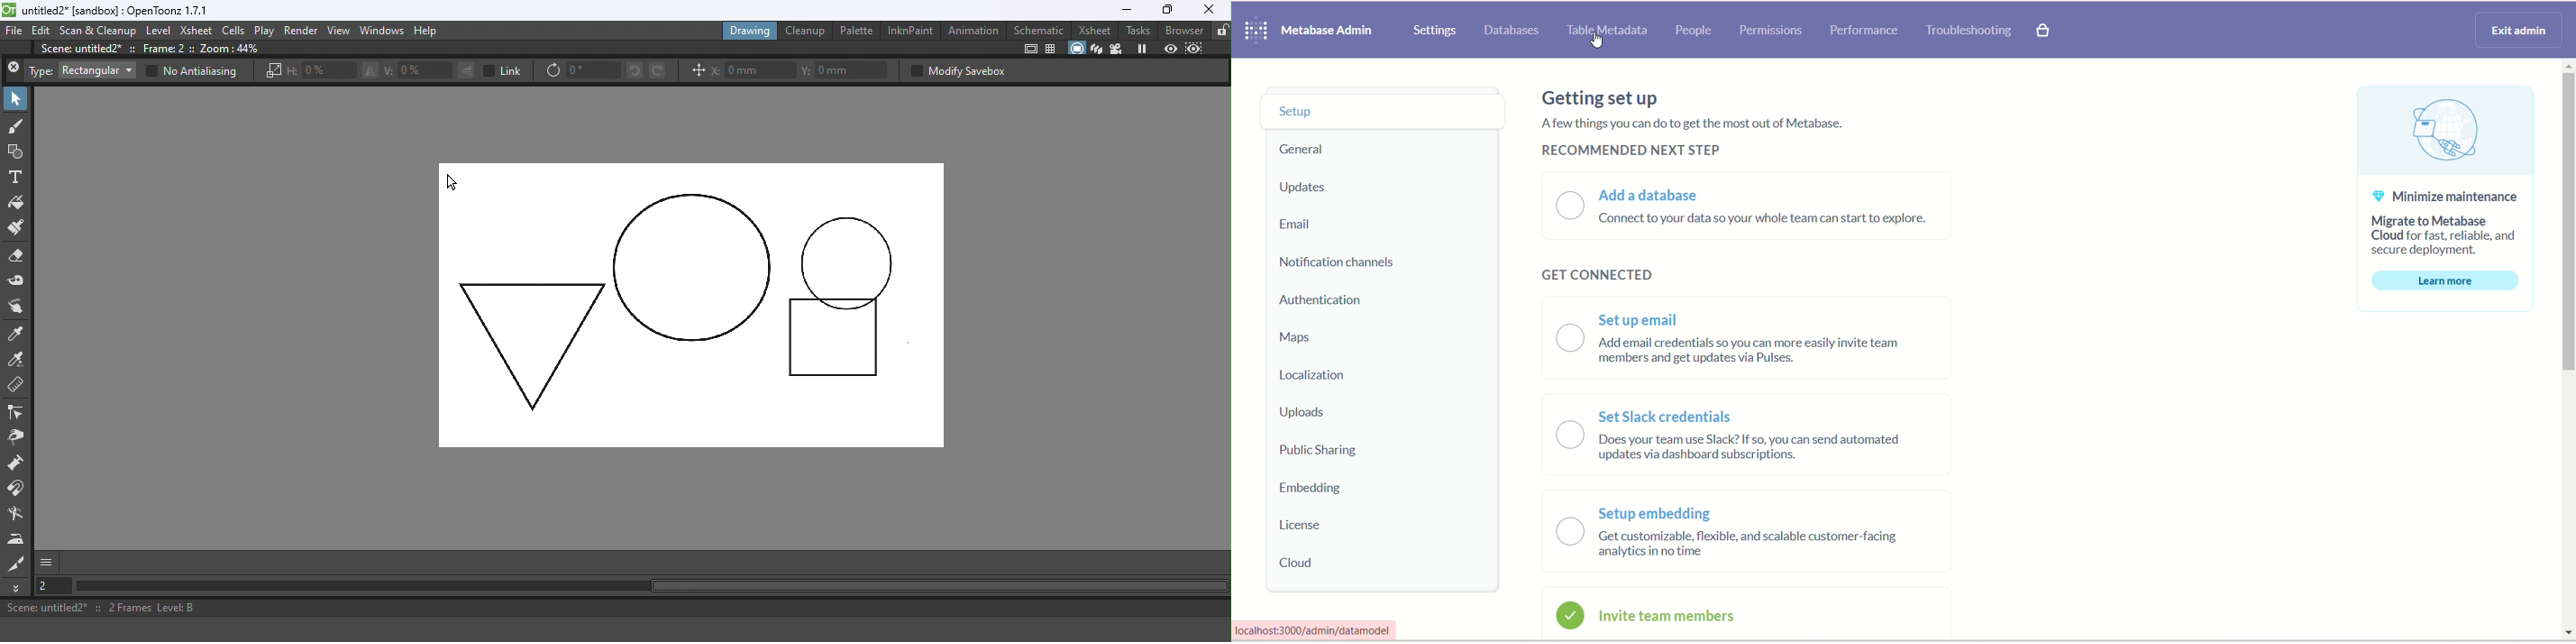 This screenshot has width=2576, height=644. Describe the element at coordinates (18, 514) in the screenshot. I see `Blender tool` at that location.